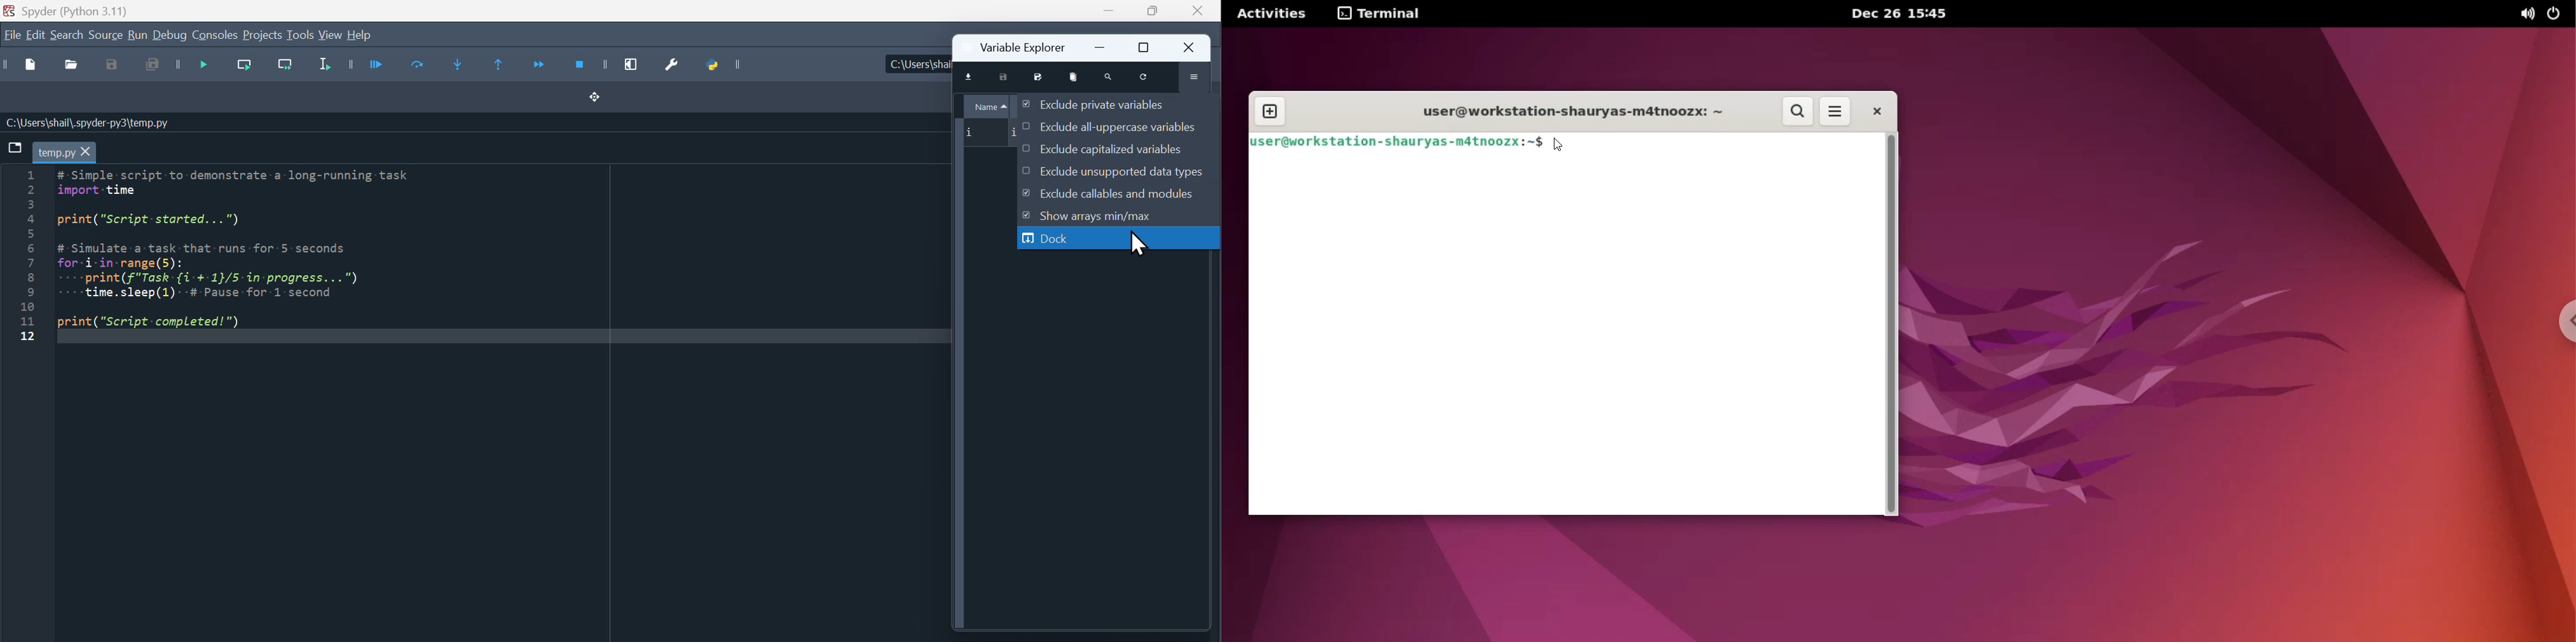 The image size is (2576, 644). Describe the element at coordinates (1113, 149) in the screenshot. I see `Exclude capitalised variables` at that location.